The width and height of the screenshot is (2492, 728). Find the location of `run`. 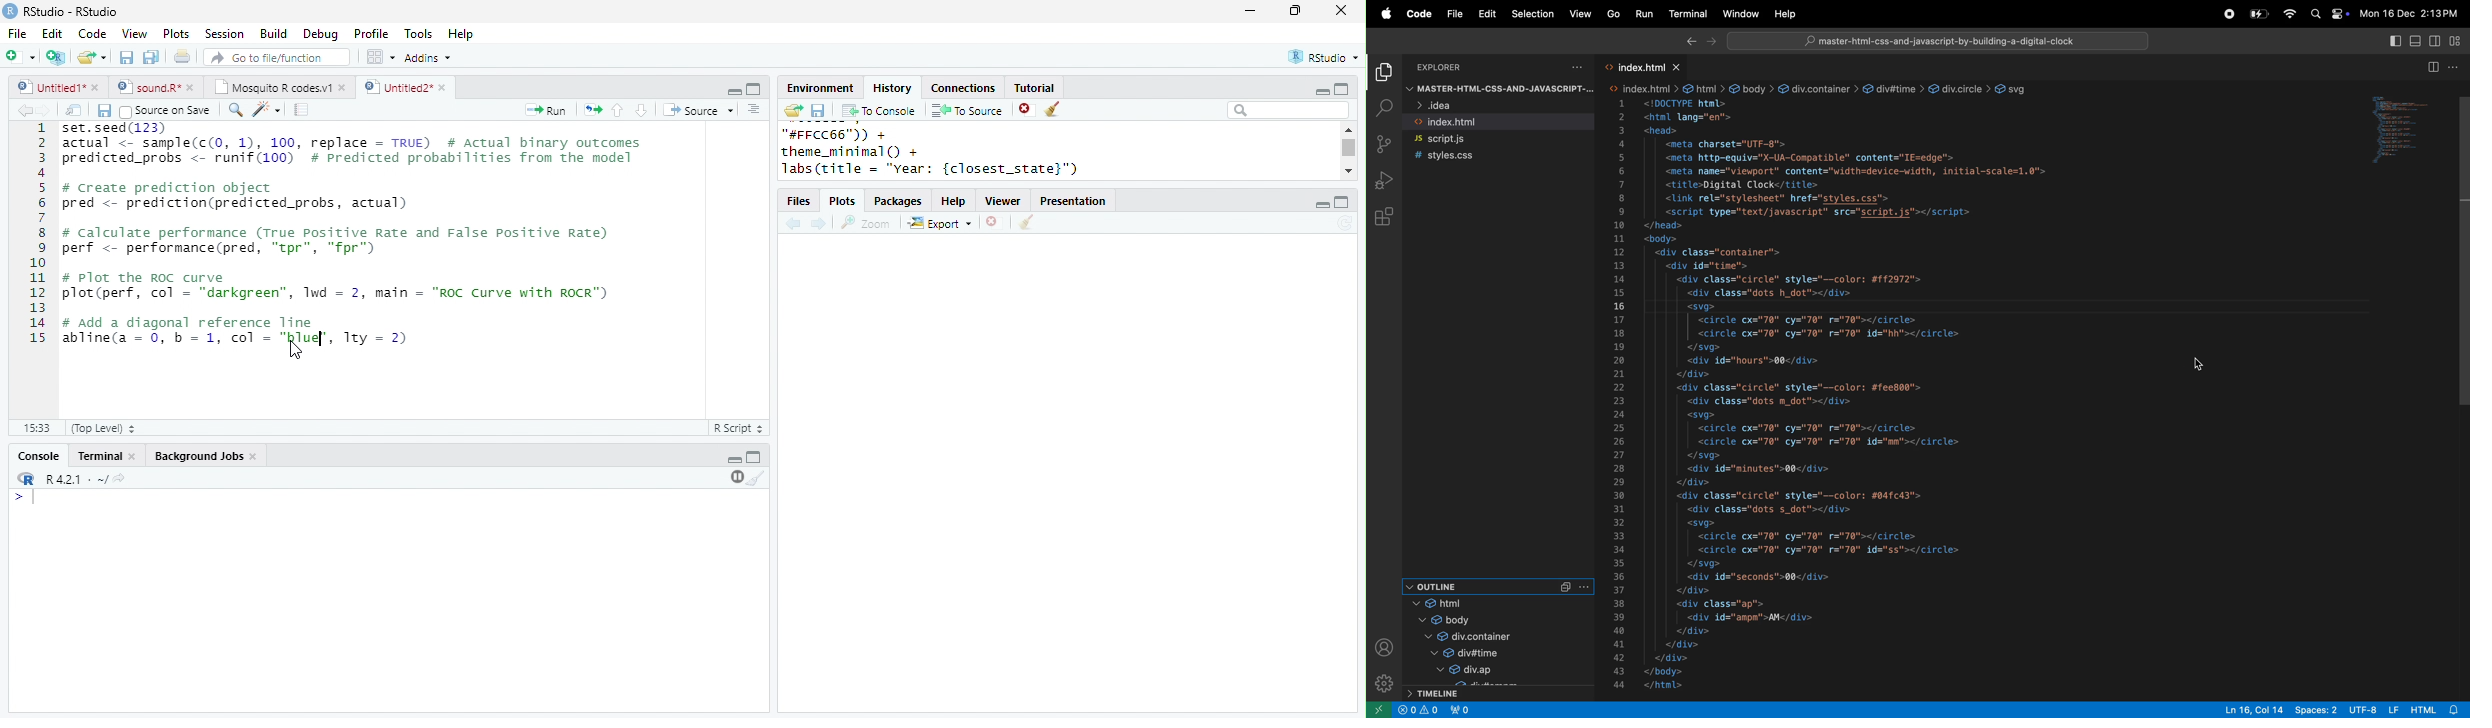

run is located at coordinates (545, 110).